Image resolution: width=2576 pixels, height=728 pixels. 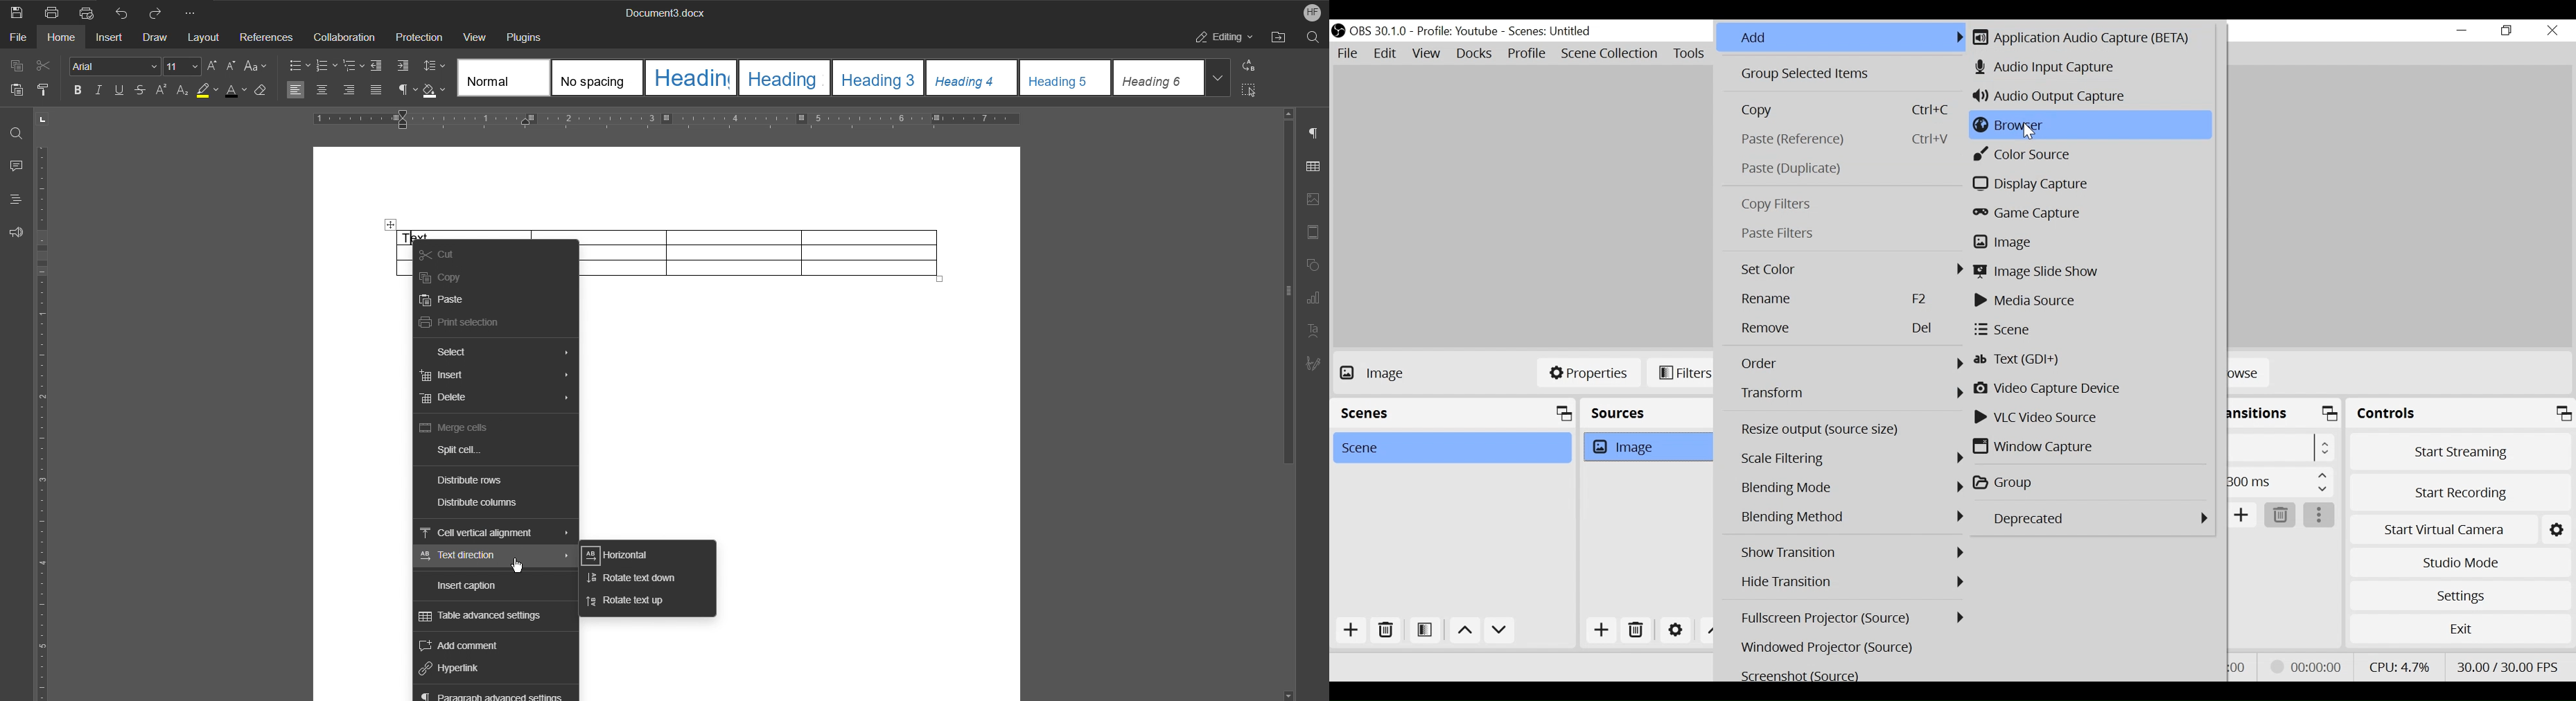 I want to click on OBS Studio Desktop Icon, so click(x=1340, y=31).